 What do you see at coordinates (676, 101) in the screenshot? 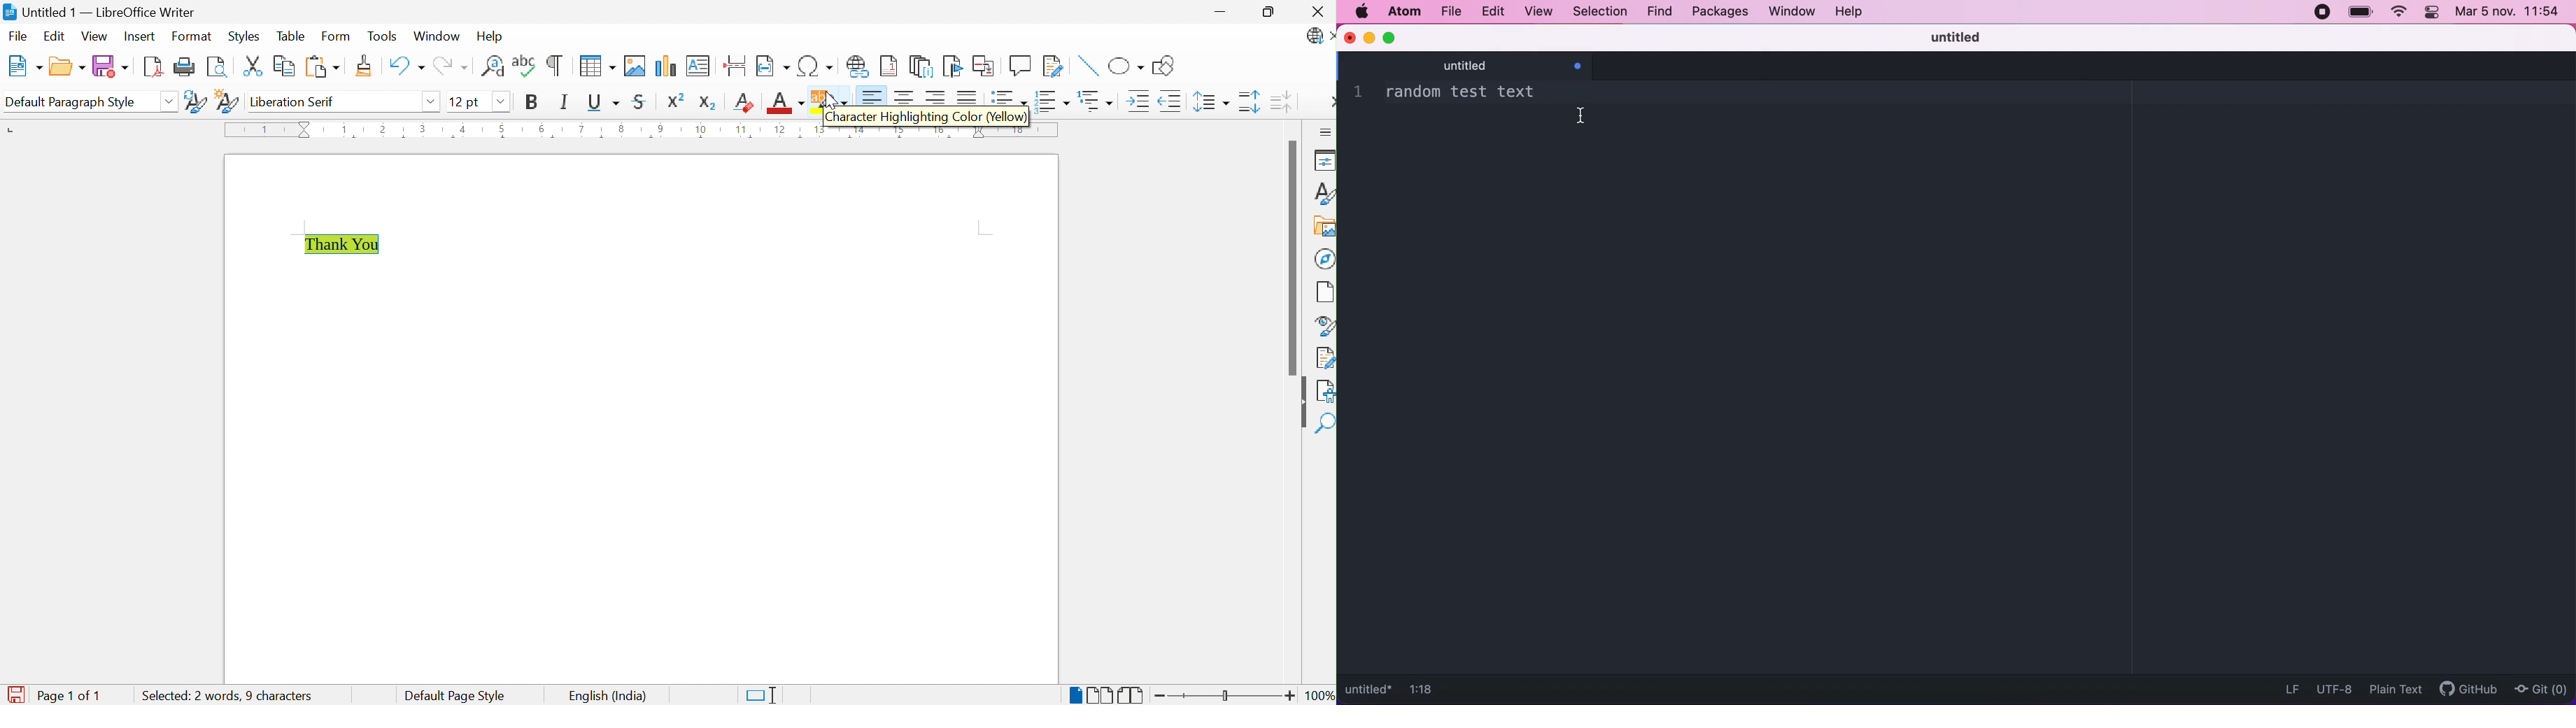
I see `Superscript` at bounding box center [676, 101].